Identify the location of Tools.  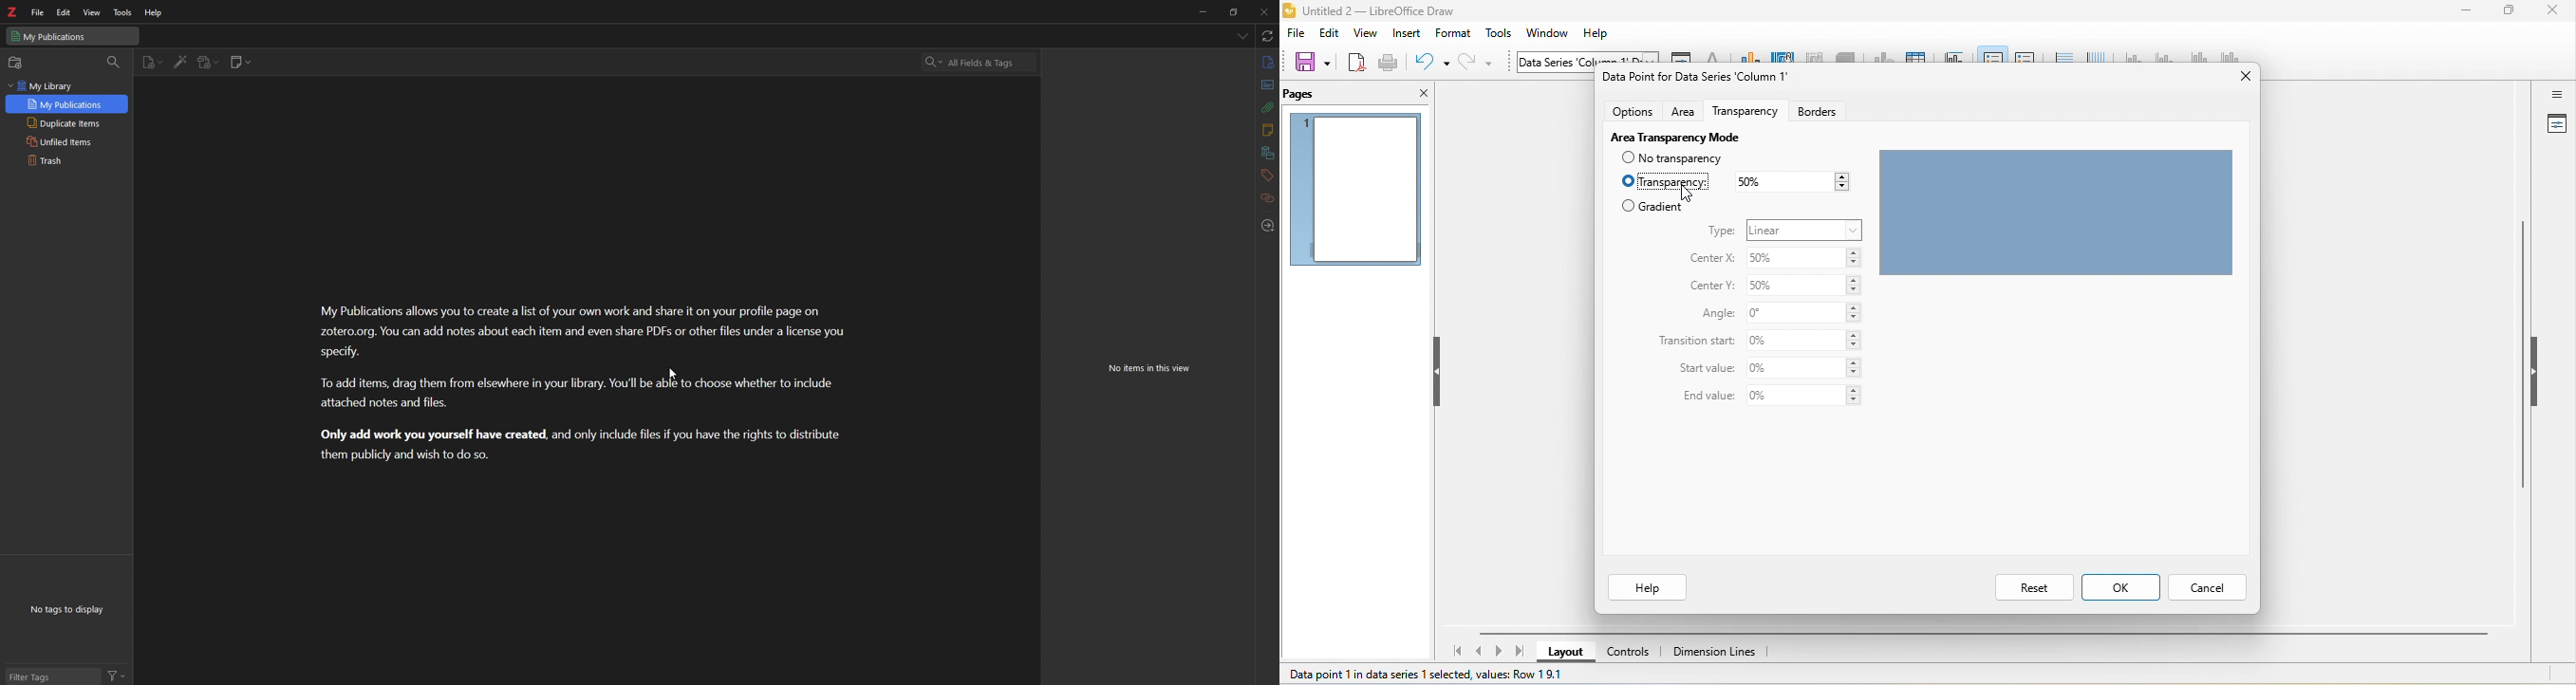
(119, 11).